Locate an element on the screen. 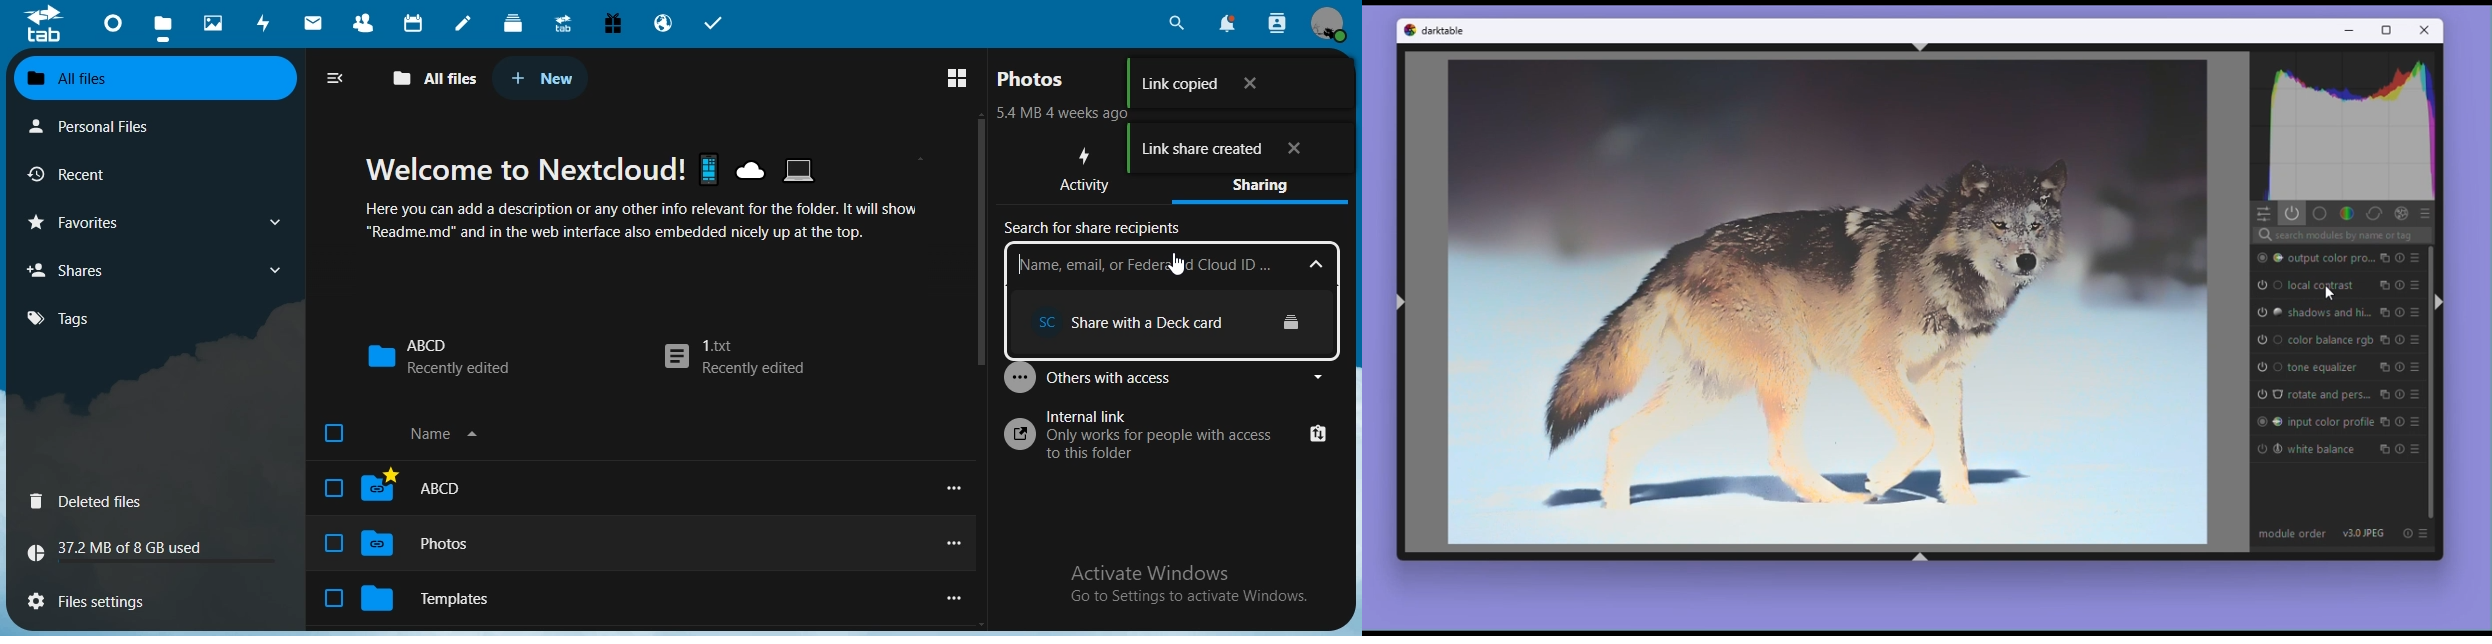  presets is located at coordinates (2416, 255).